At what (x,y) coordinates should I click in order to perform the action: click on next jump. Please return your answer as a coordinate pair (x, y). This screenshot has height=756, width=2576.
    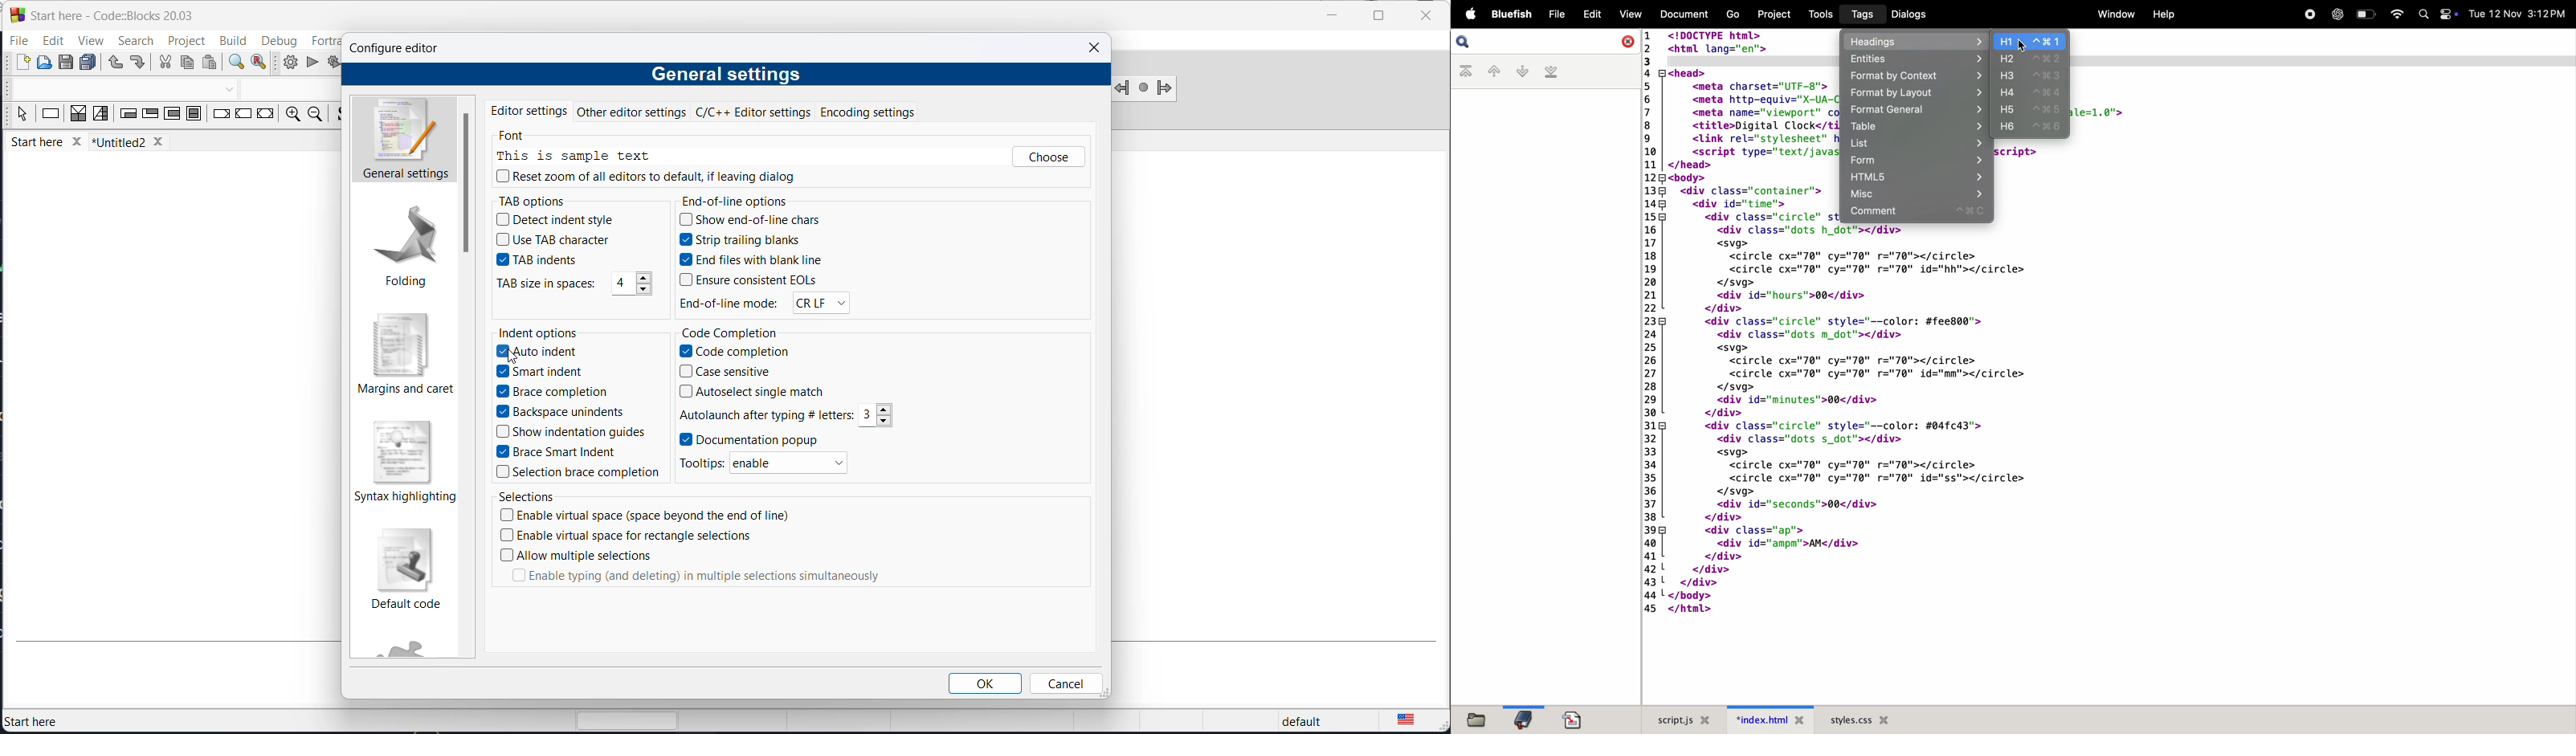
    Looking at the image, I should click on (1141, 90).